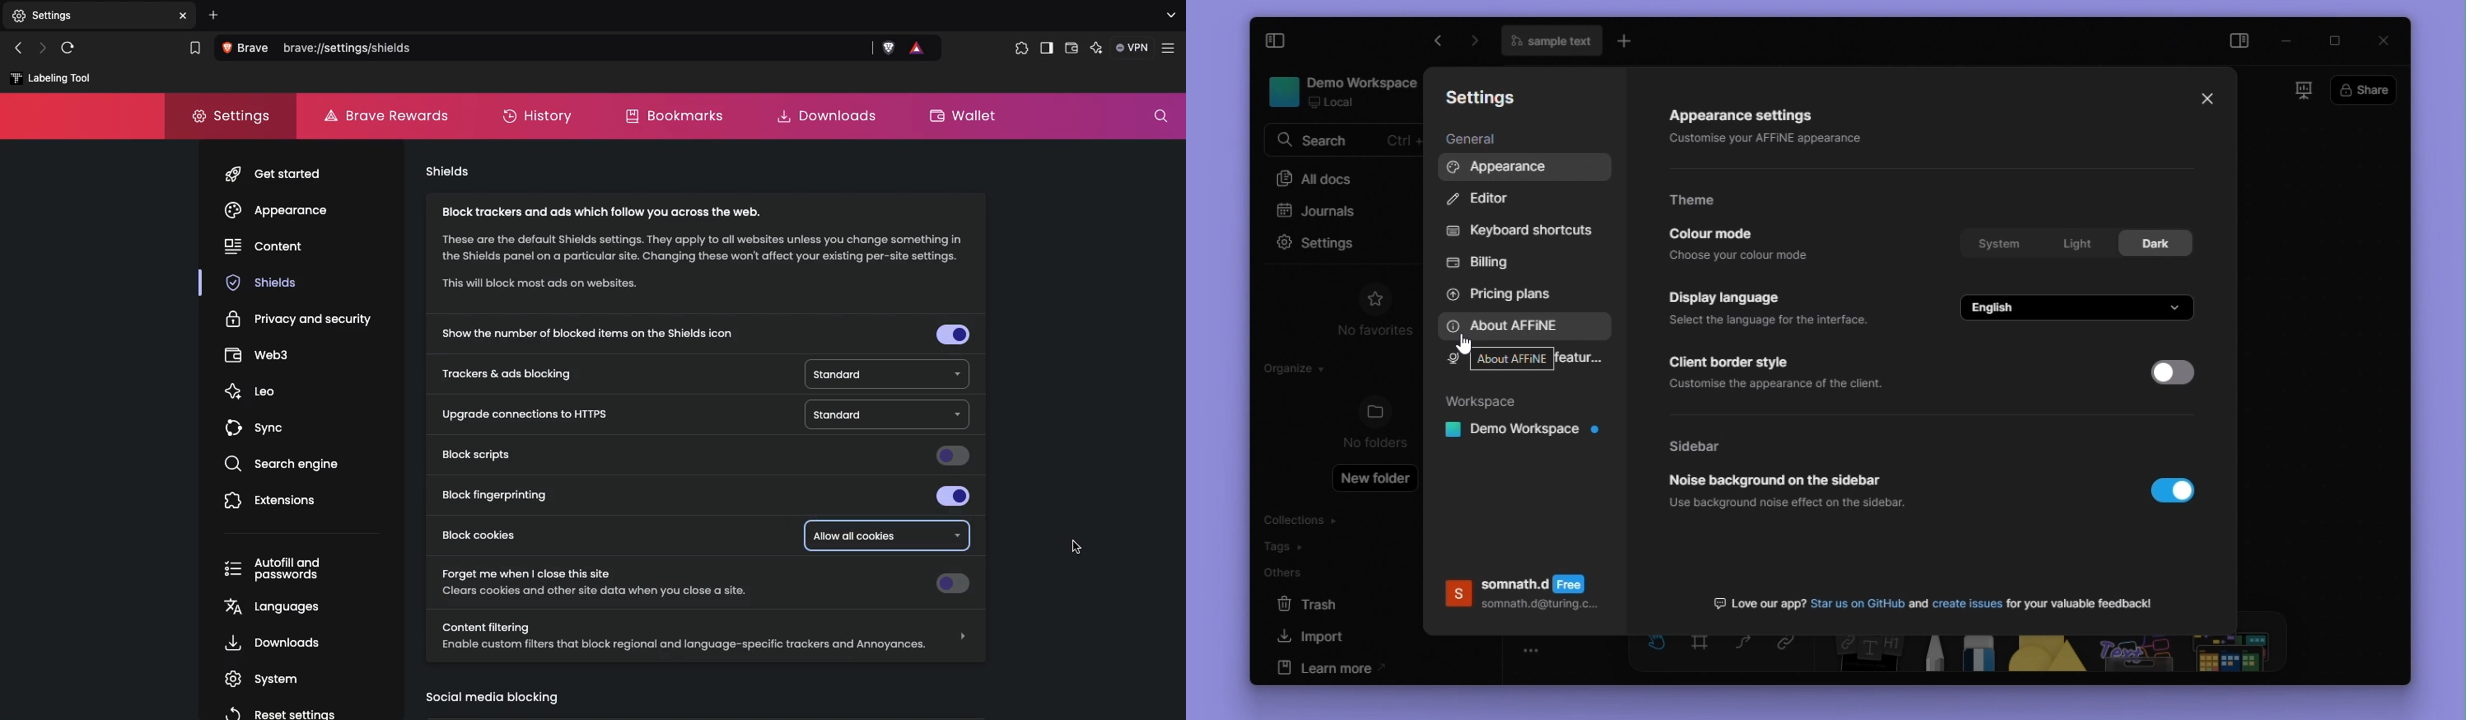  What do you see at coordinates (1705, 197) in the screenshot?
I see `Theme ` at bounding box center [1705, 197].